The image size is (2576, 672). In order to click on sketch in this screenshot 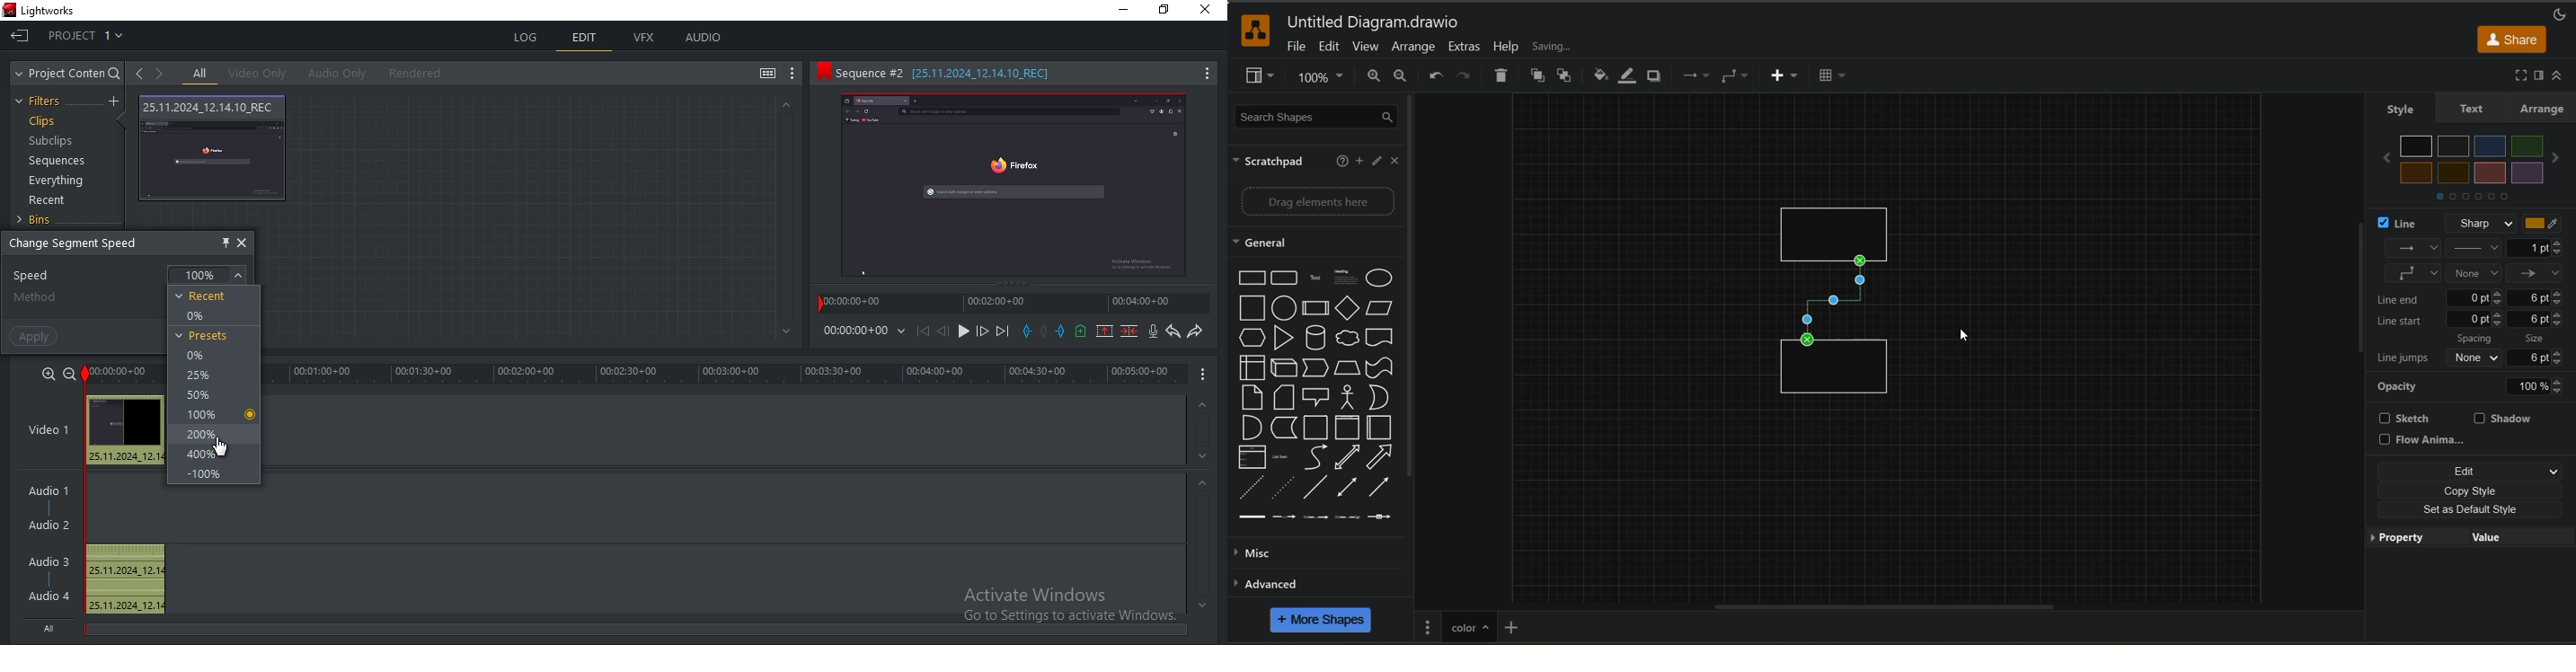, I will do `click(2411, 418)`.